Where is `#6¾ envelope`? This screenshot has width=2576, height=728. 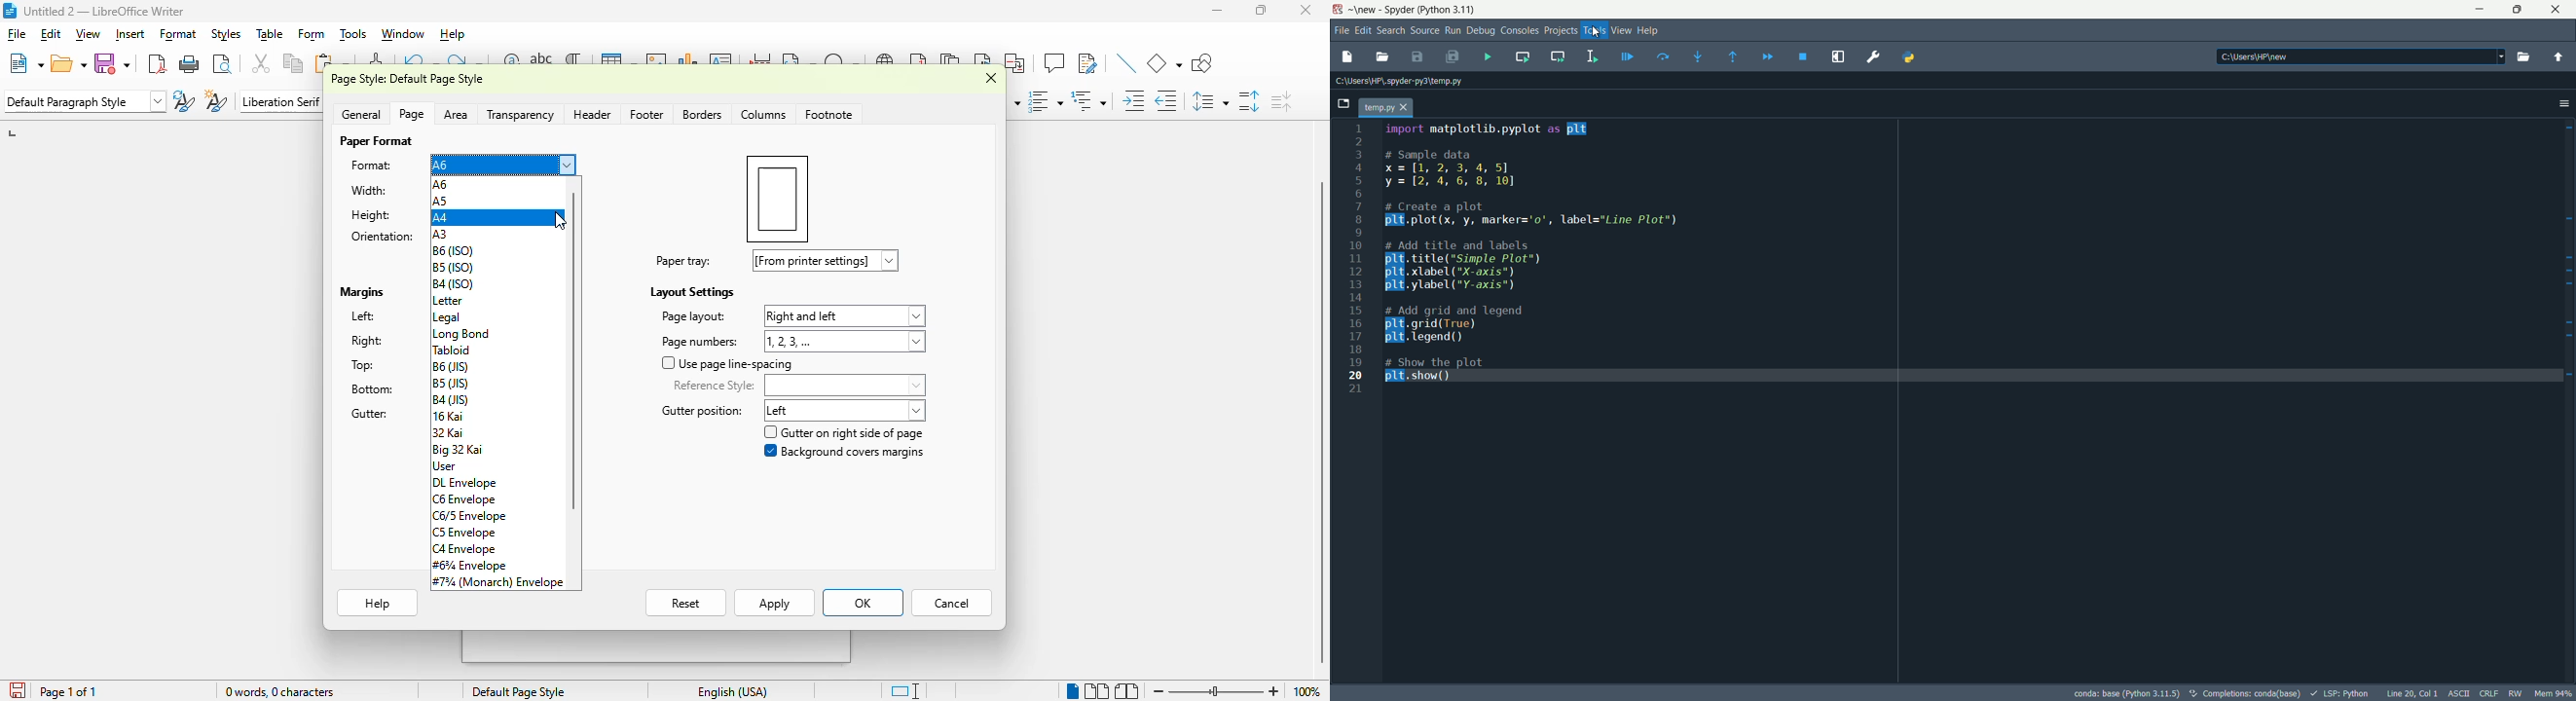 #6¾ envelope is located at coordinates (471, 566).